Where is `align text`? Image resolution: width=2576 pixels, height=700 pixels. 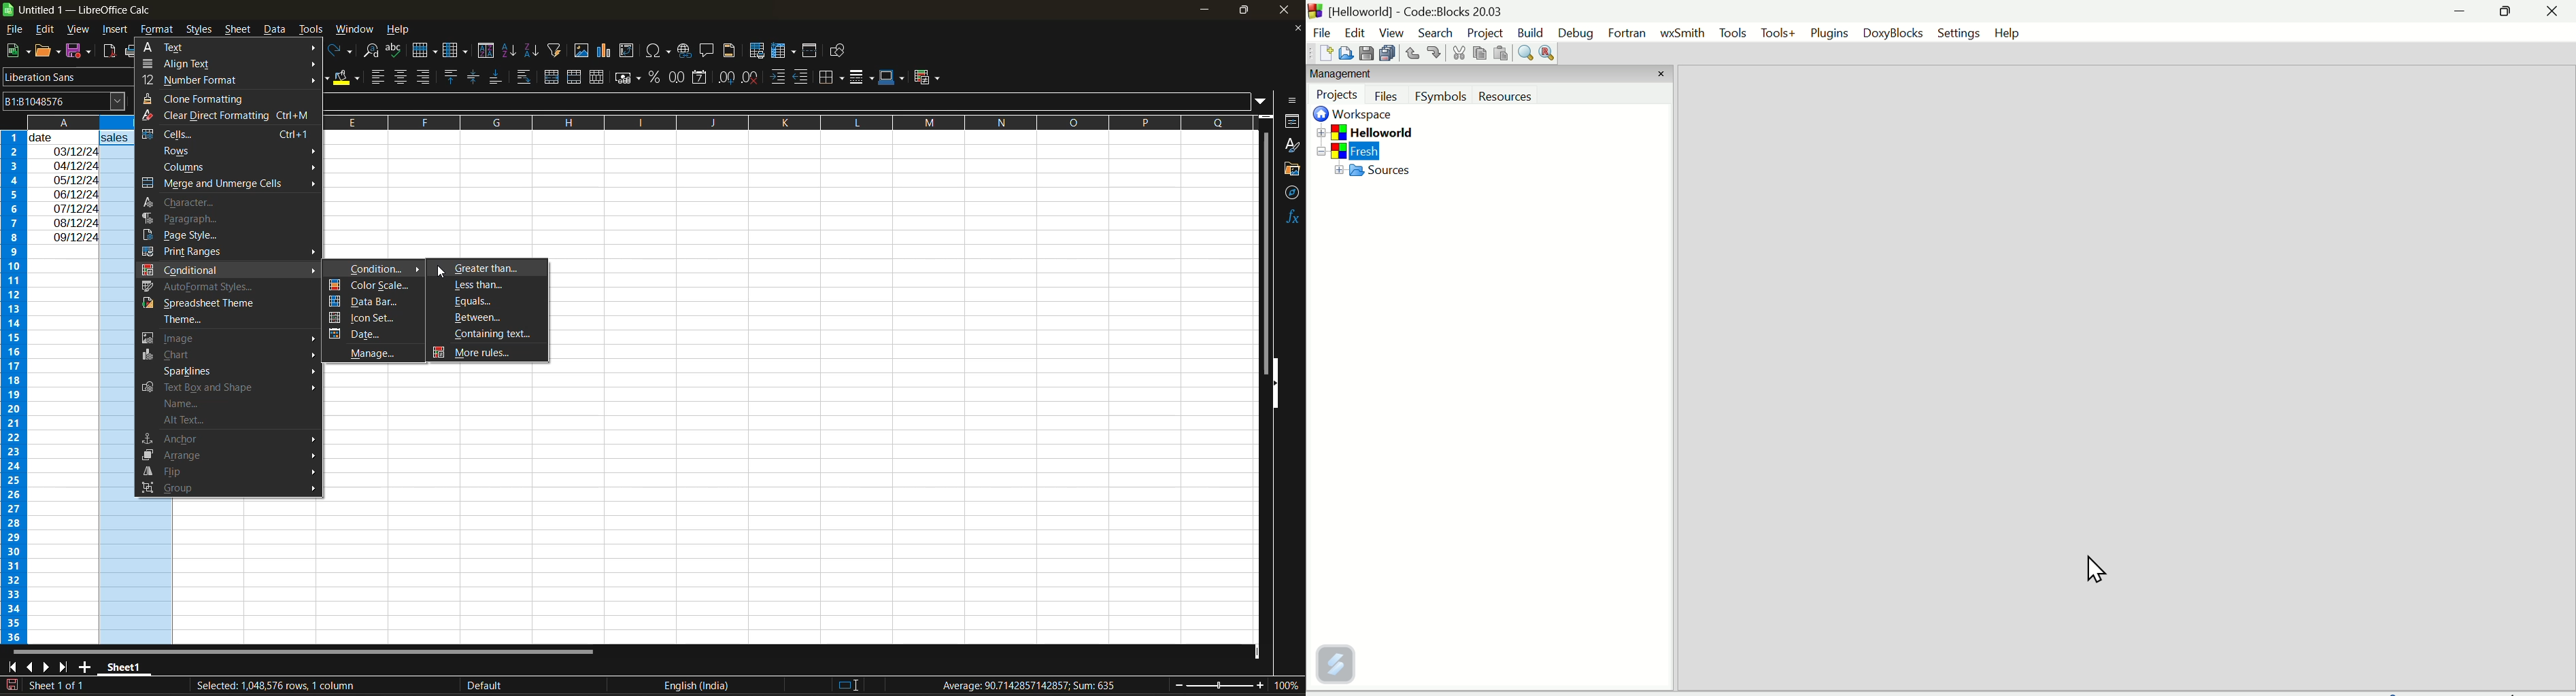
align text is located at coordinates (202, 63).